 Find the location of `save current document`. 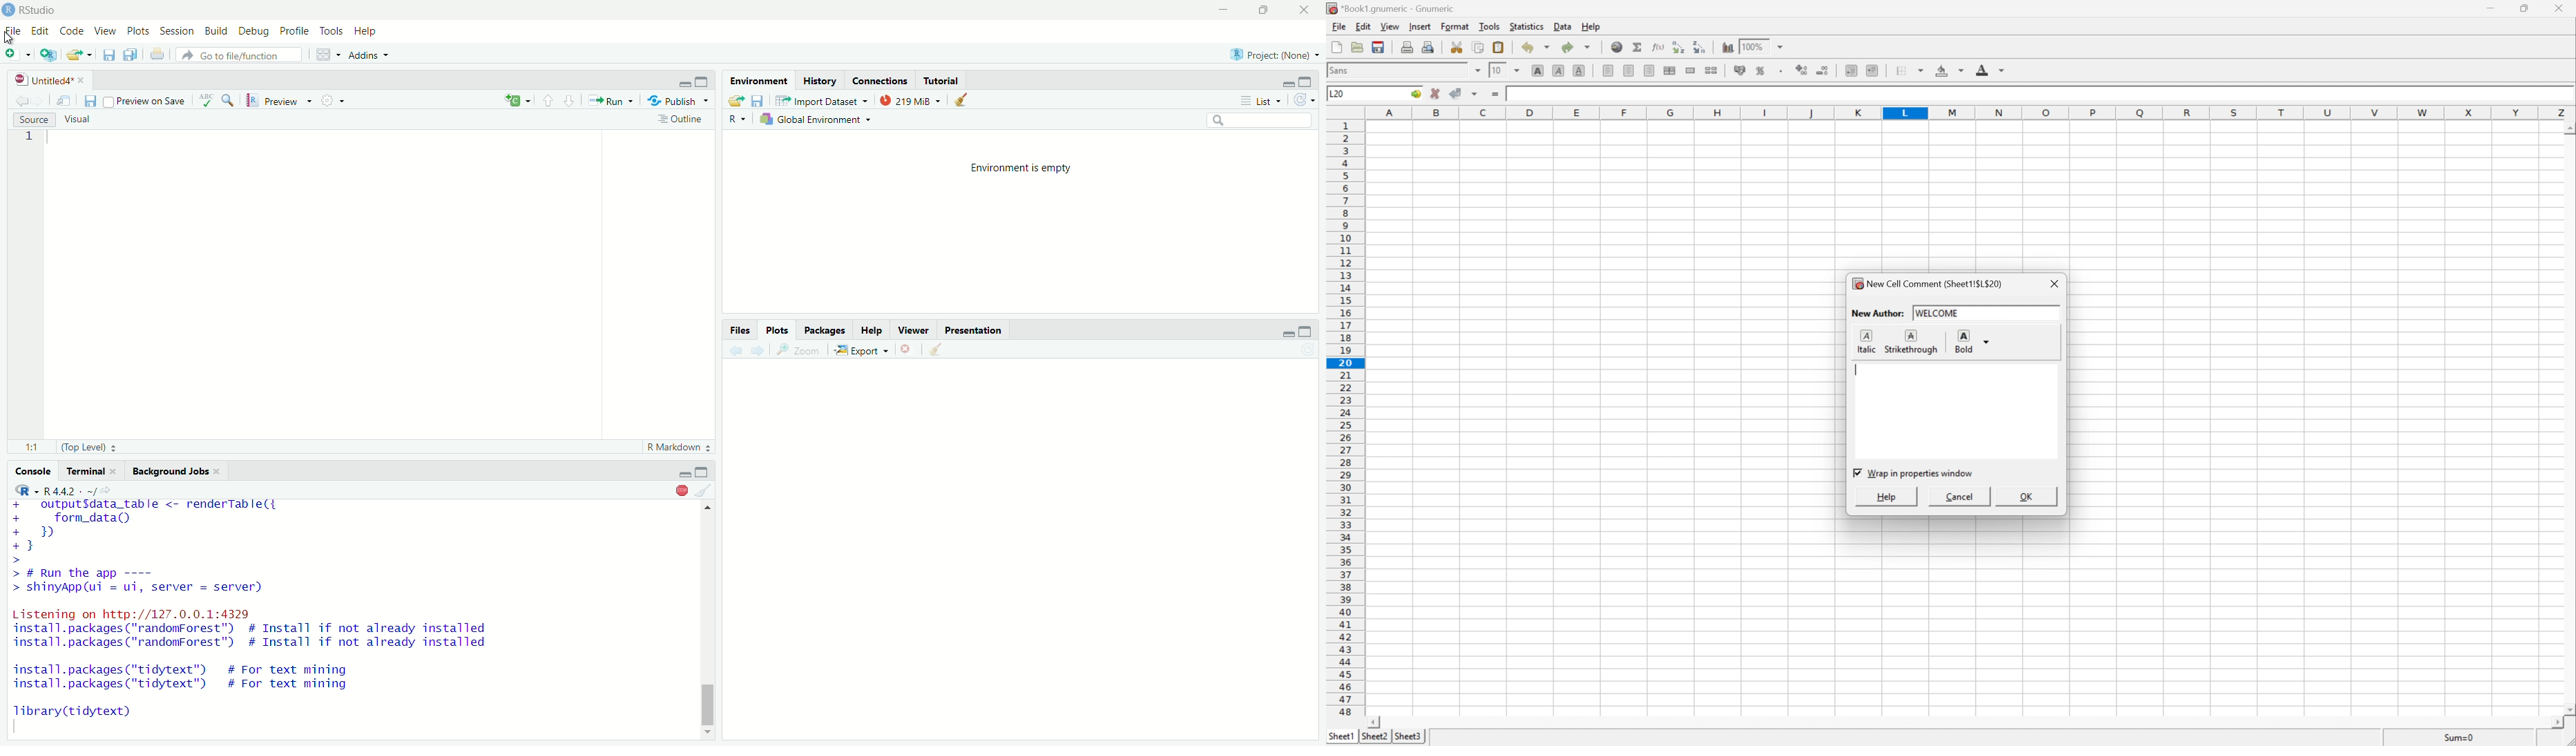

save current document is located at coordinates (108, 55).